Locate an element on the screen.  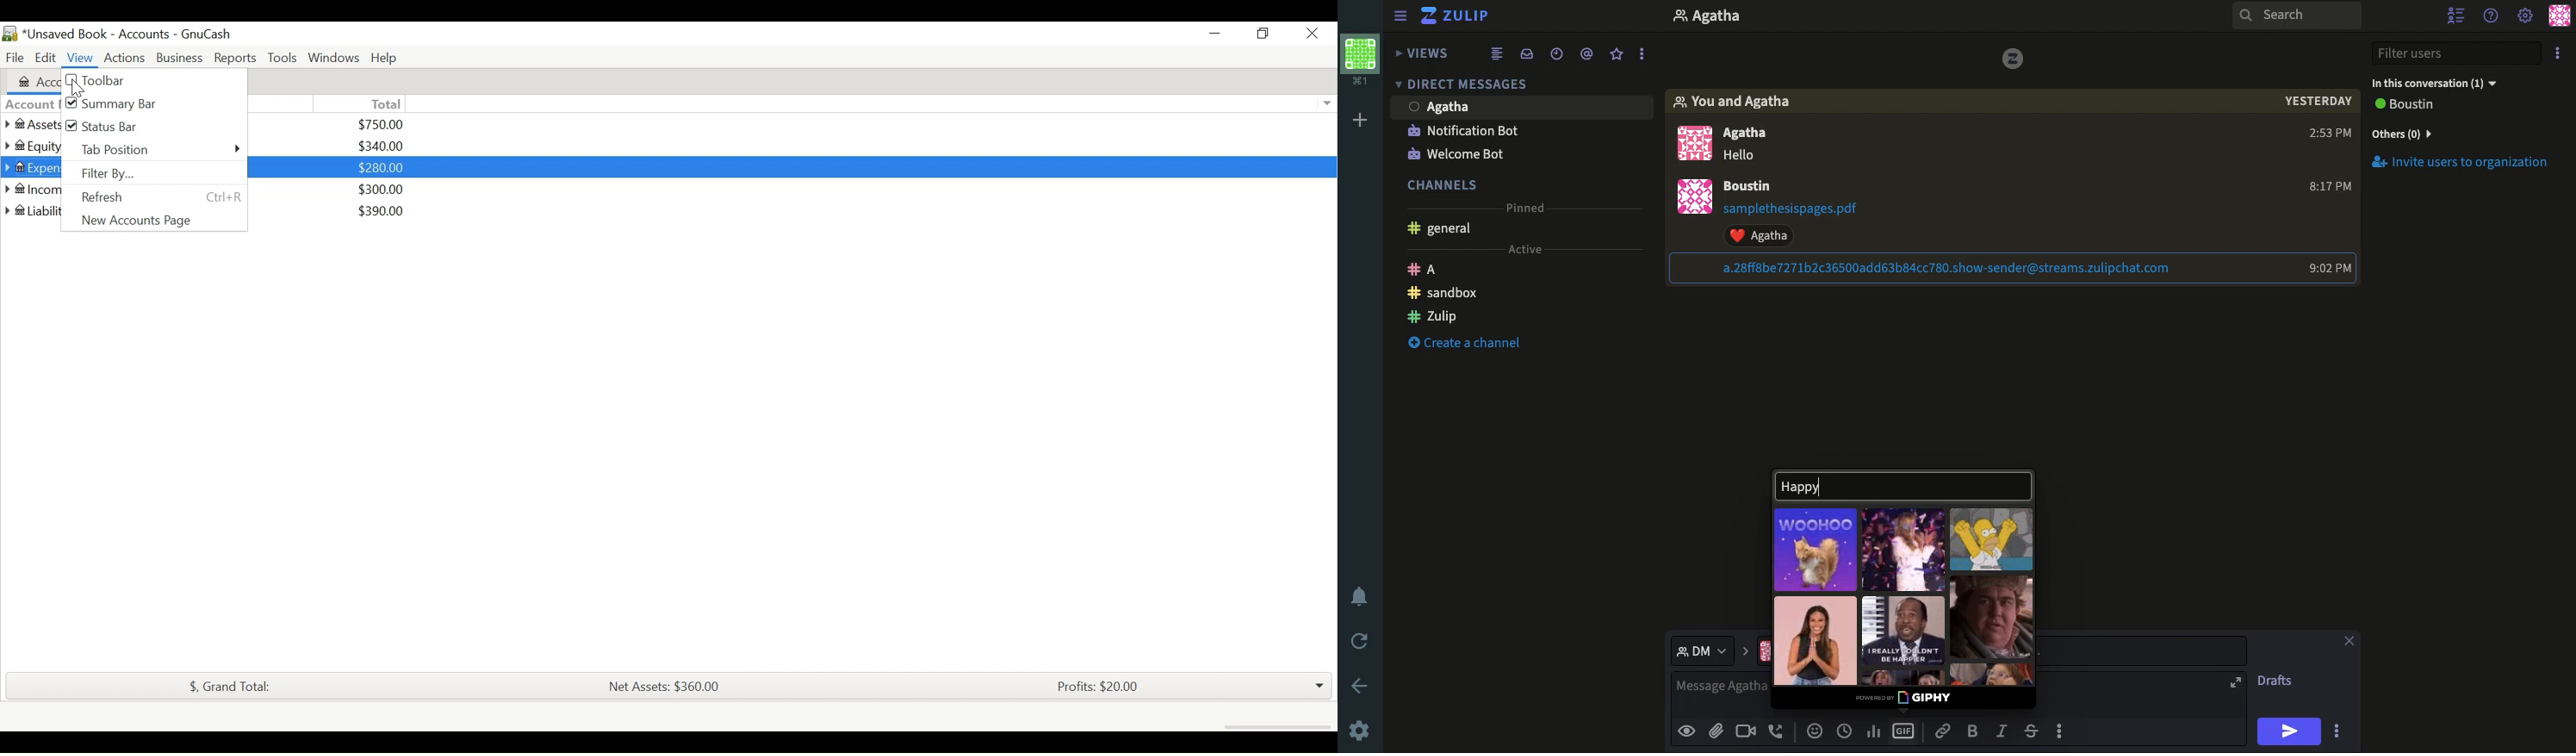
Edit is located at coordinates (45, 56).